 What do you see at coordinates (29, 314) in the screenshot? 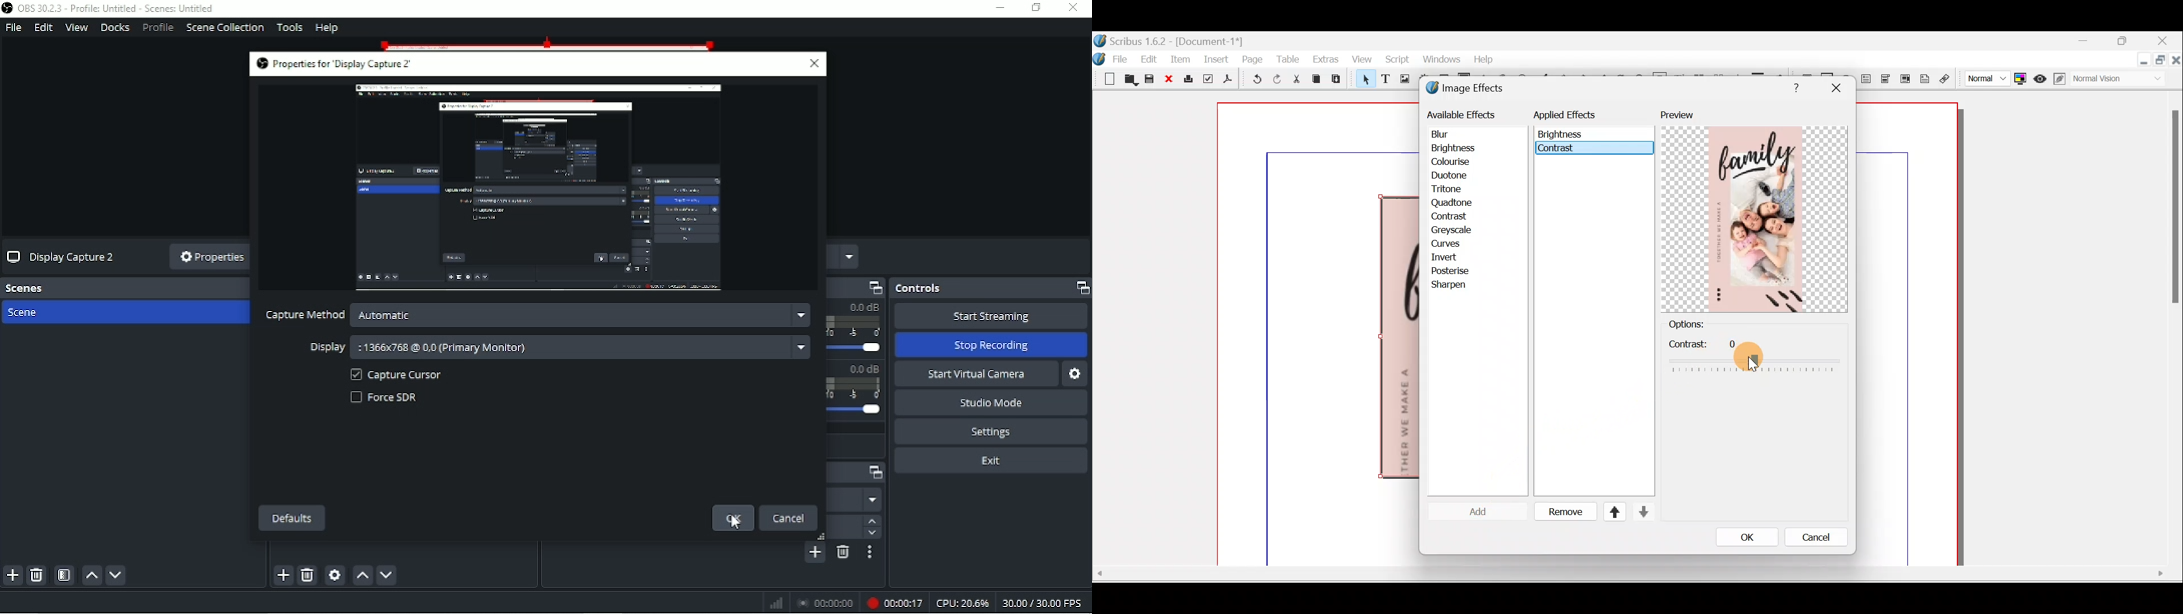
I see `Scene` at bounding box center [29, 314].